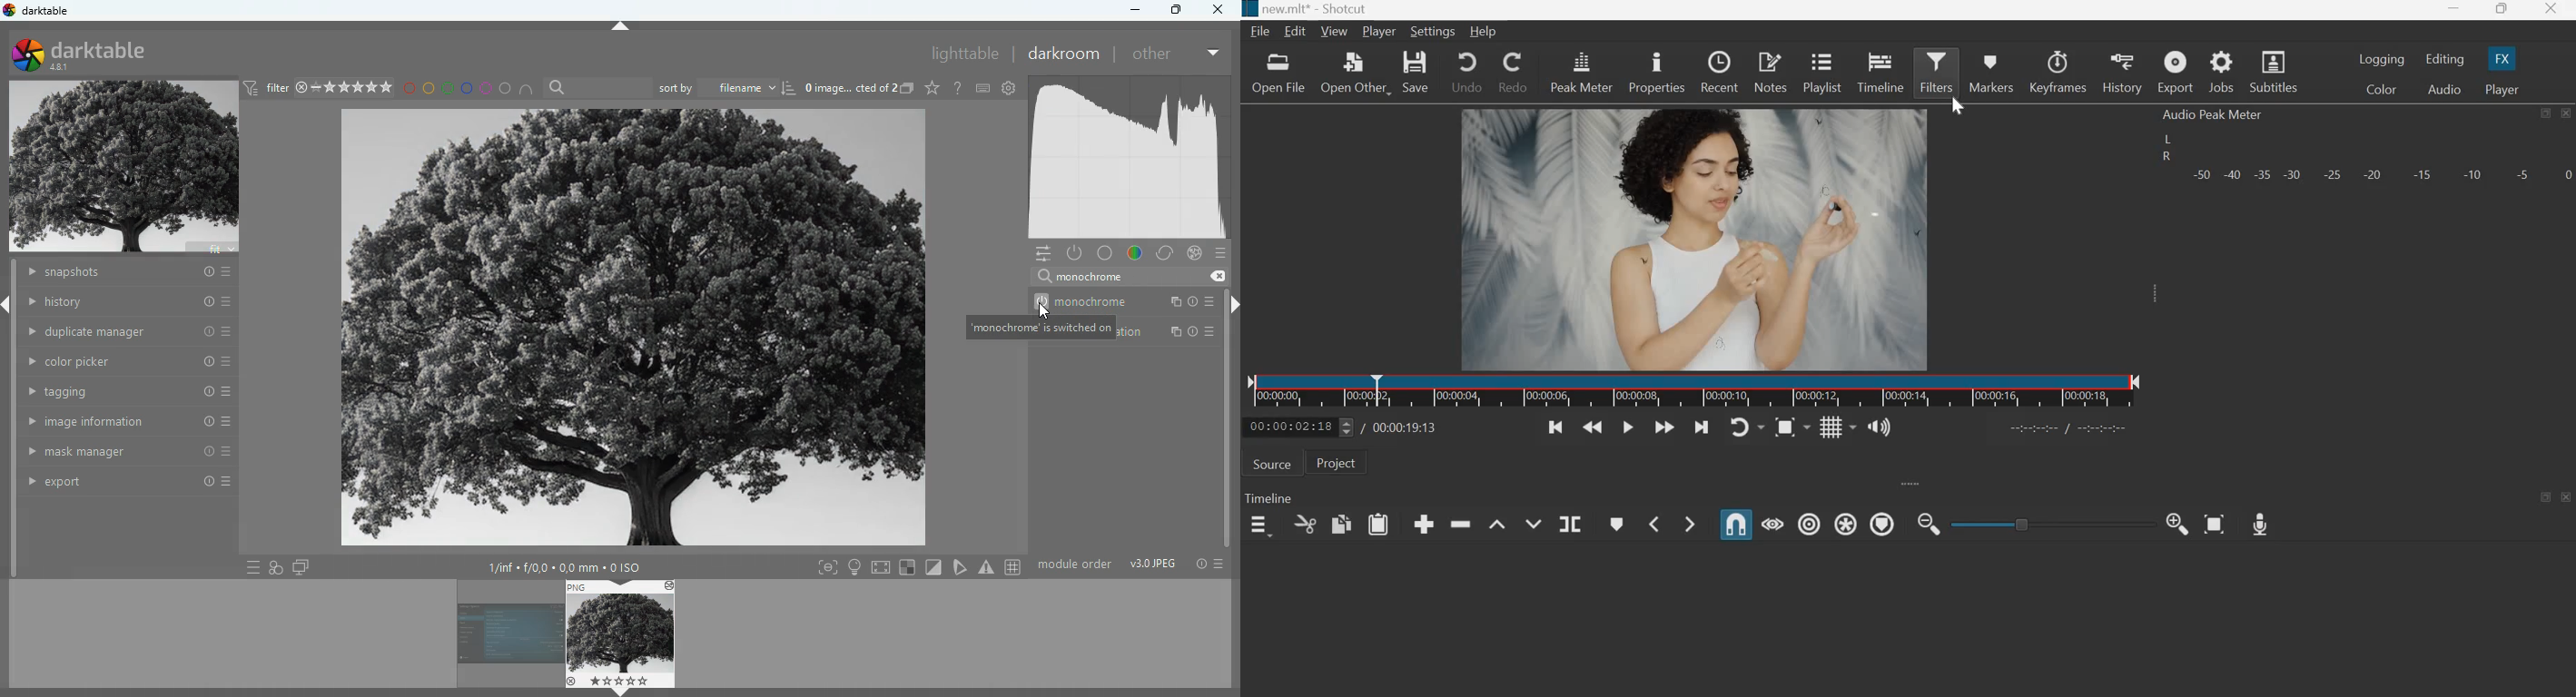 The width and height of the screenshot is (2576, 700). Describe the element at coordinates (1879, 428) in the screenshot. I see `Show the volume control` at that location.